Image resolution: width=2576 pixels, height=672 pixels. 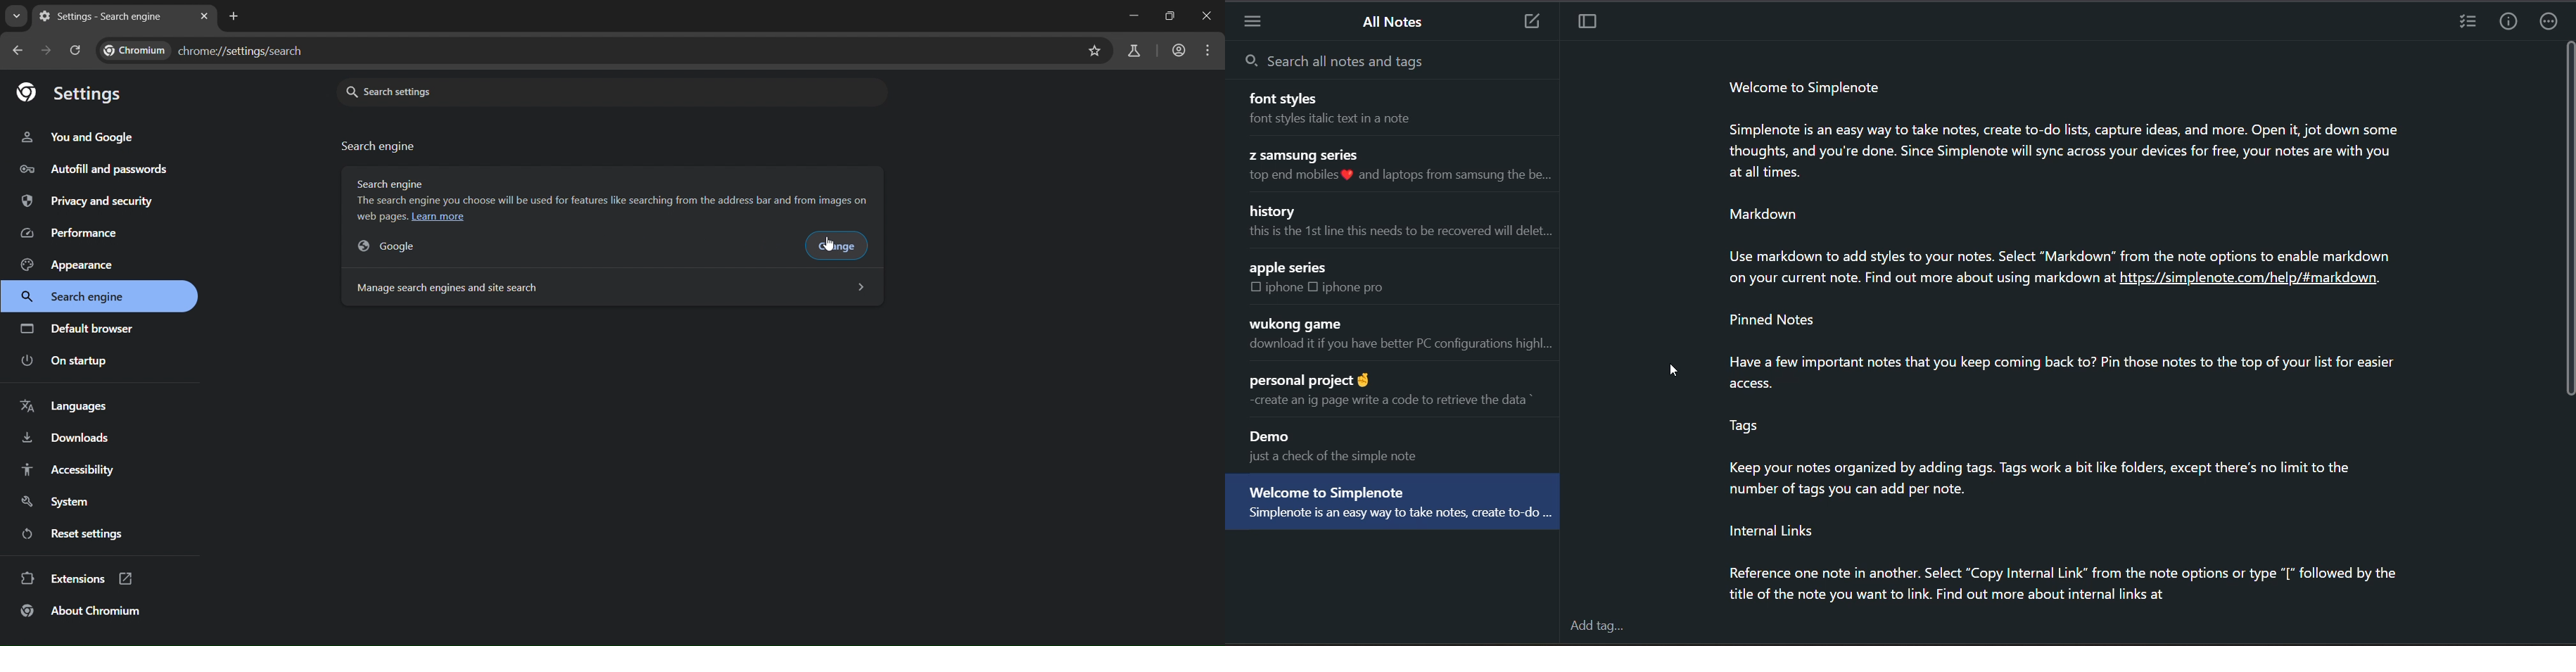 What do you see at coordinates (2469, 21) in the screenshot?
I see `insert checklist` at bounding box center [2469, 21].